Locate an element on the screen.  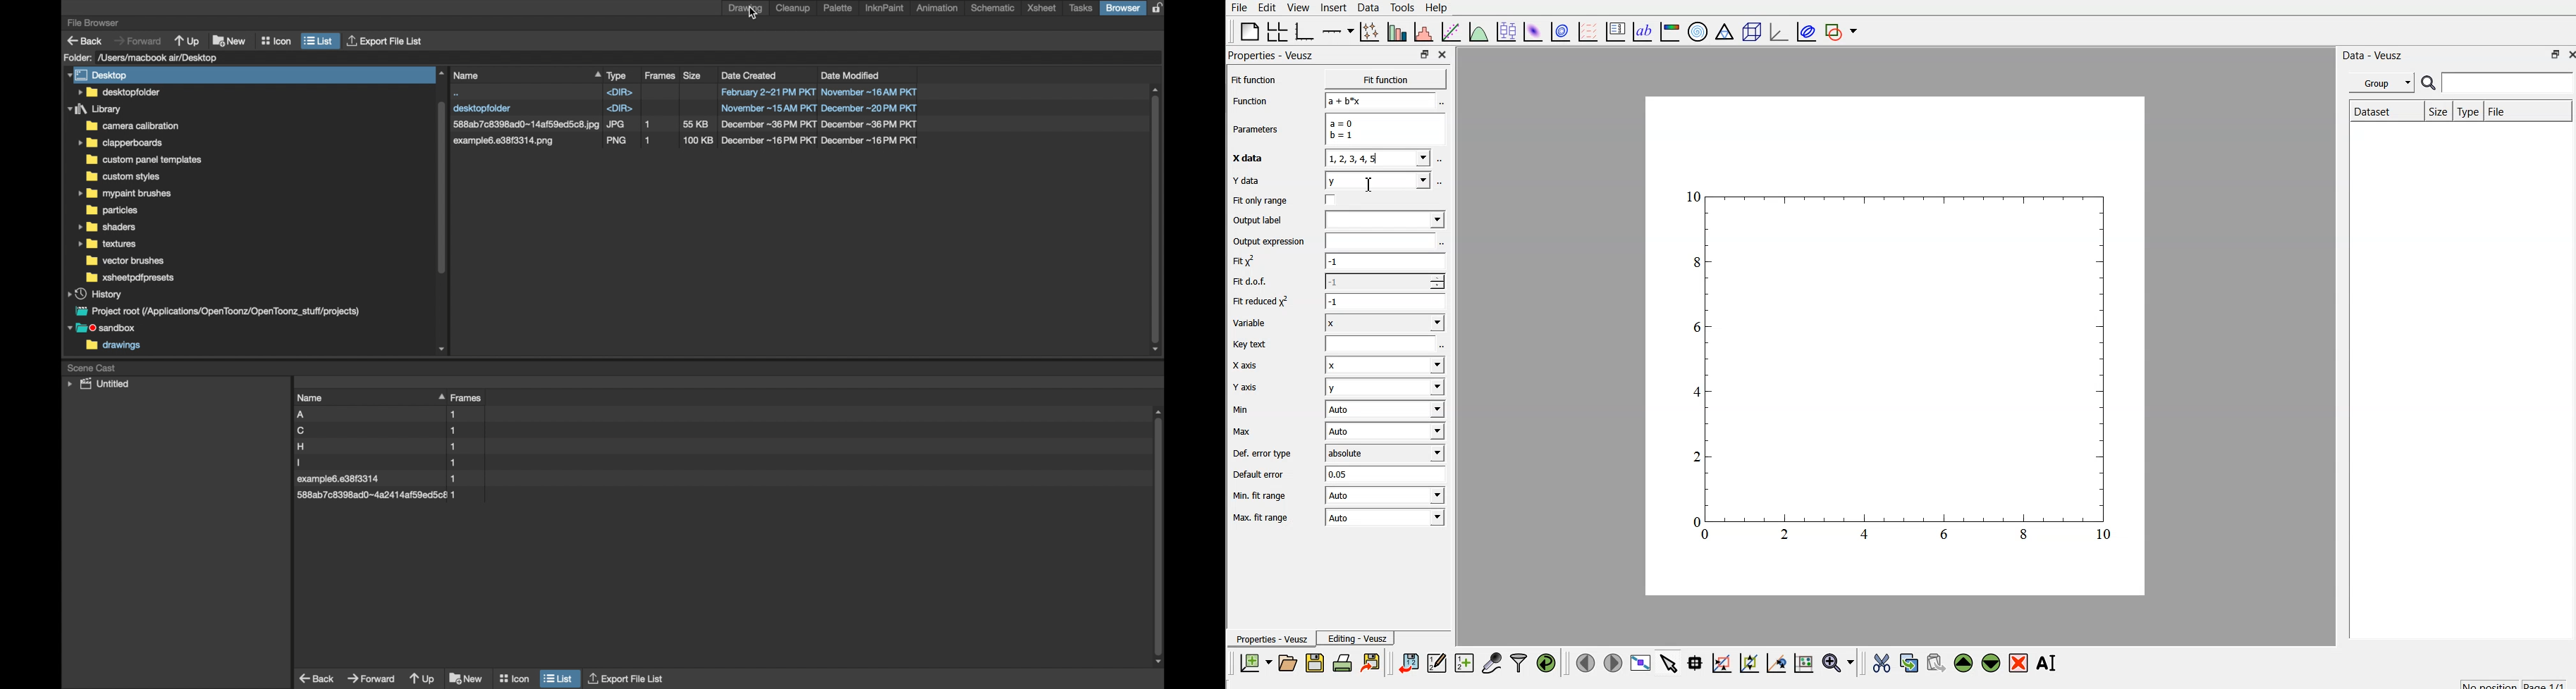
1,2,3,4,5 is located at coordinates (1379, 158).